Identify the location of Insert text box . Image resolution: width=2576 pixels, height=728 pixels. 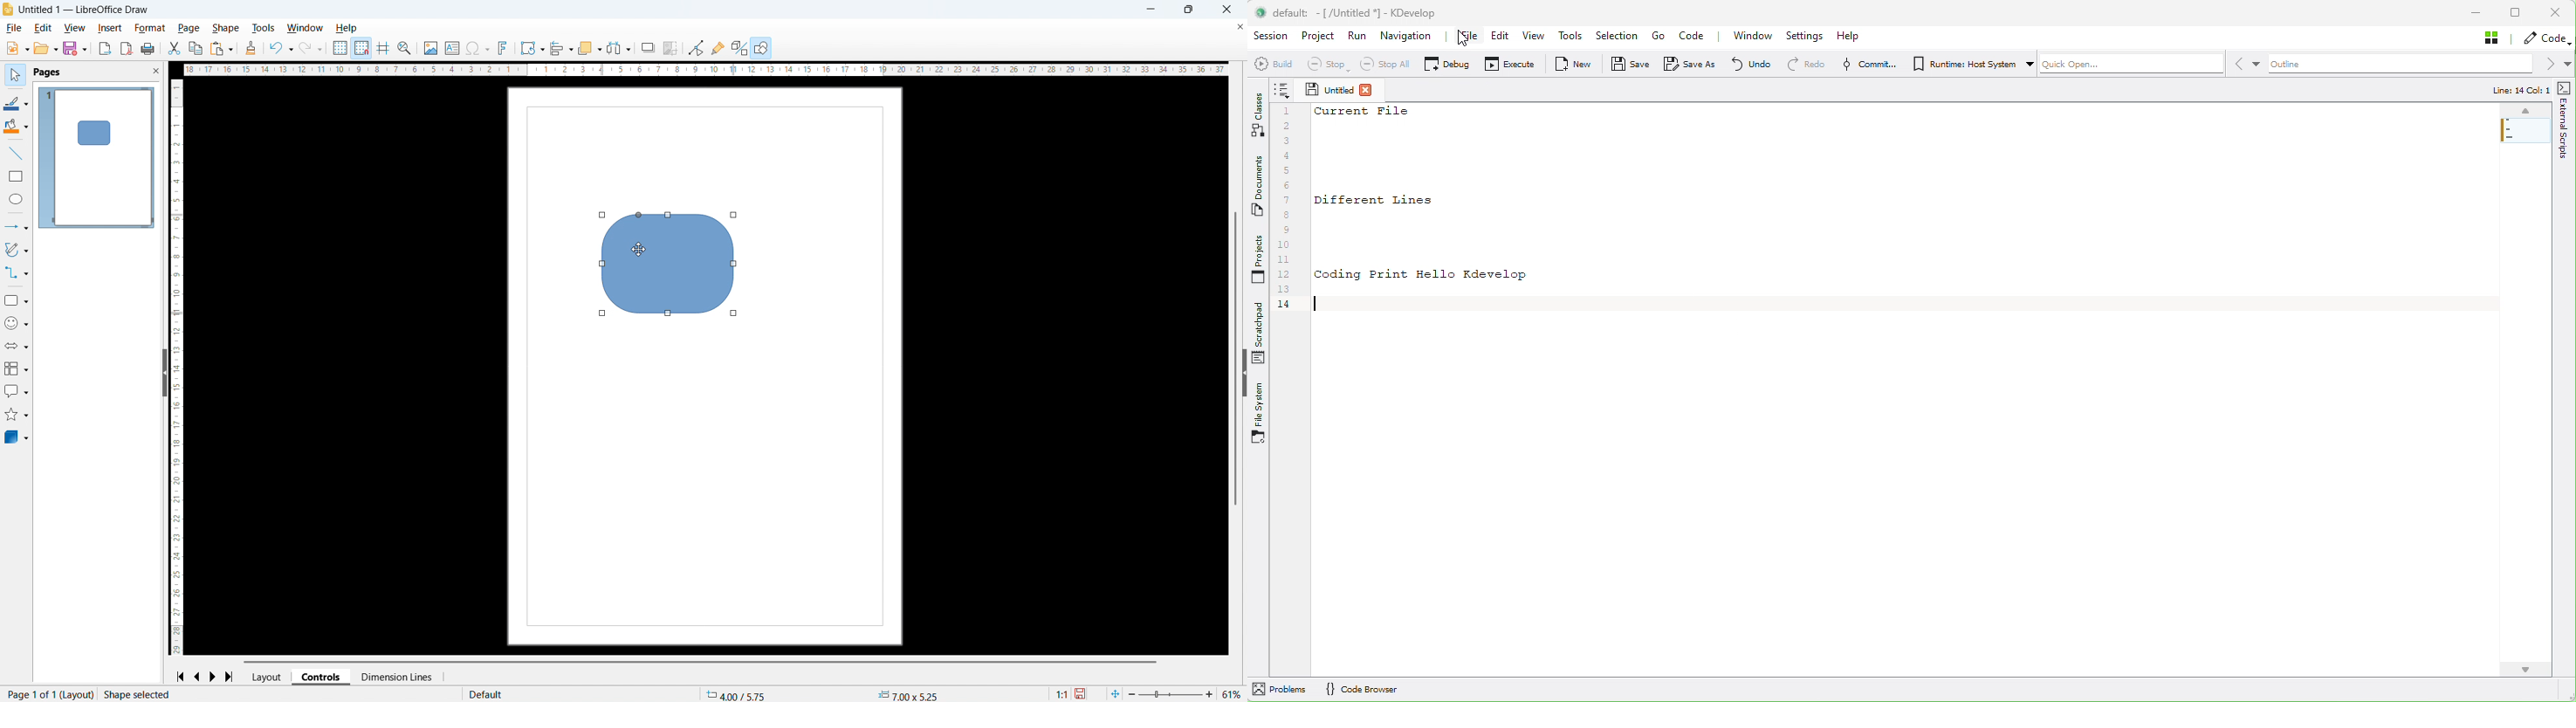
(452, 47).